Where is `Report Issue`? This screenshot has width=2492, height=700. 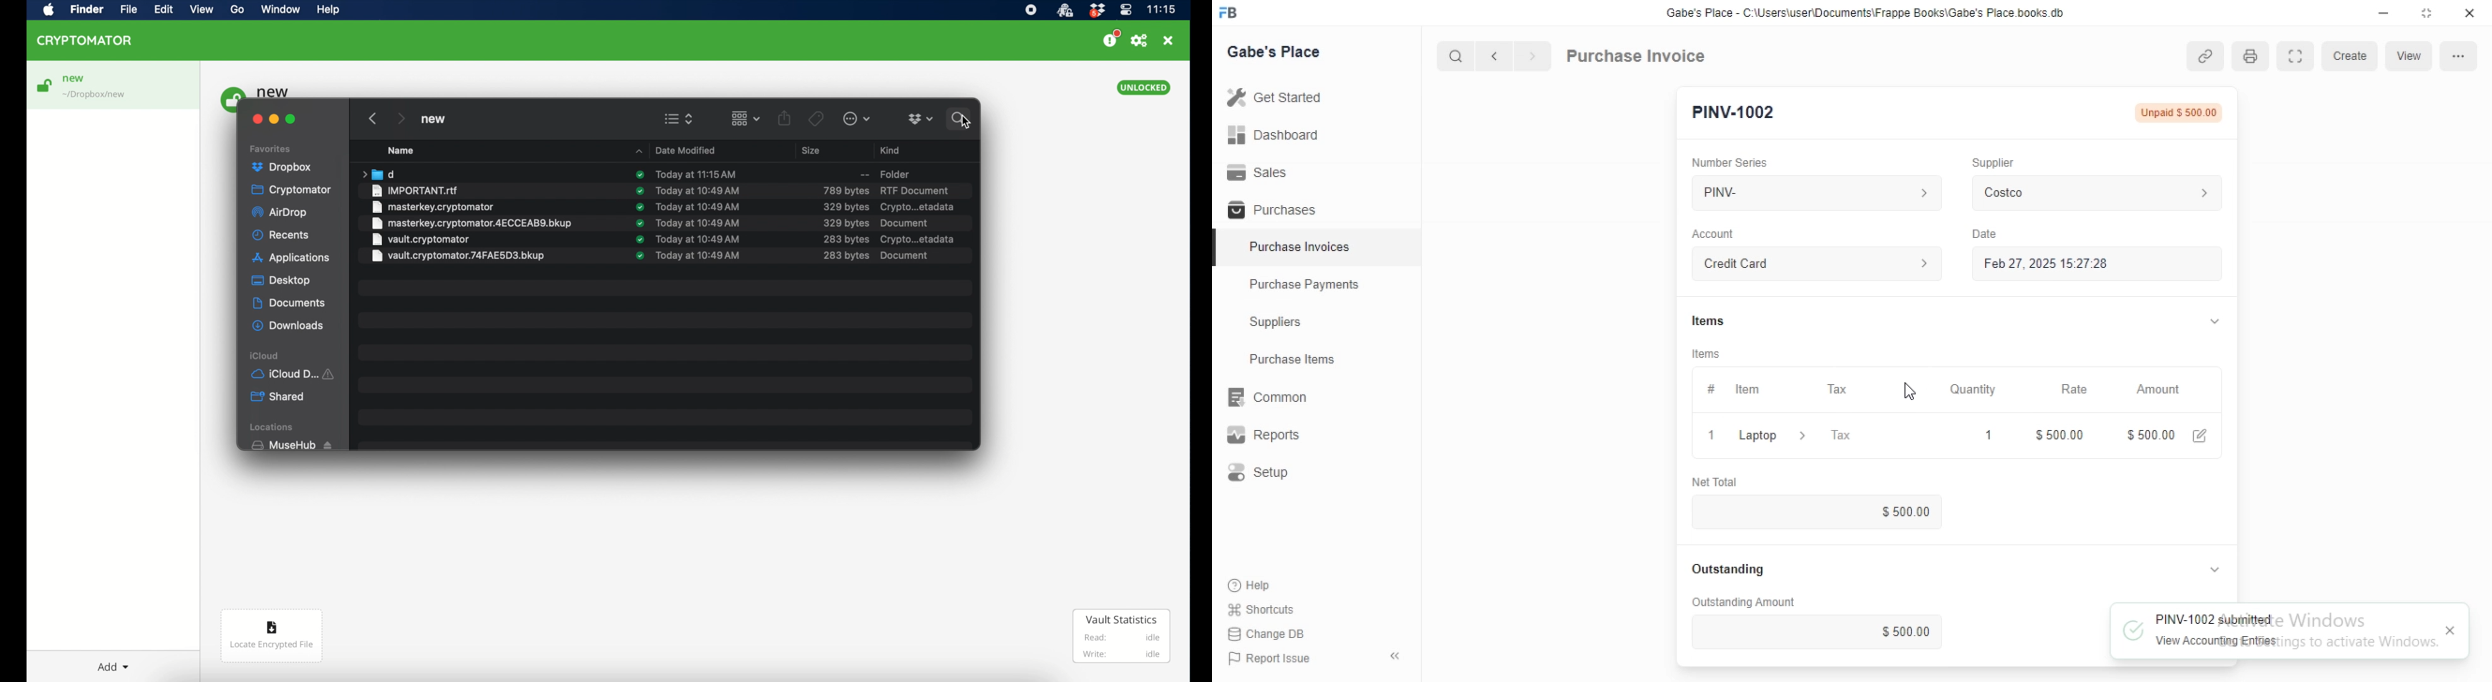
Report Issue is located at coordinates (1270, 658).